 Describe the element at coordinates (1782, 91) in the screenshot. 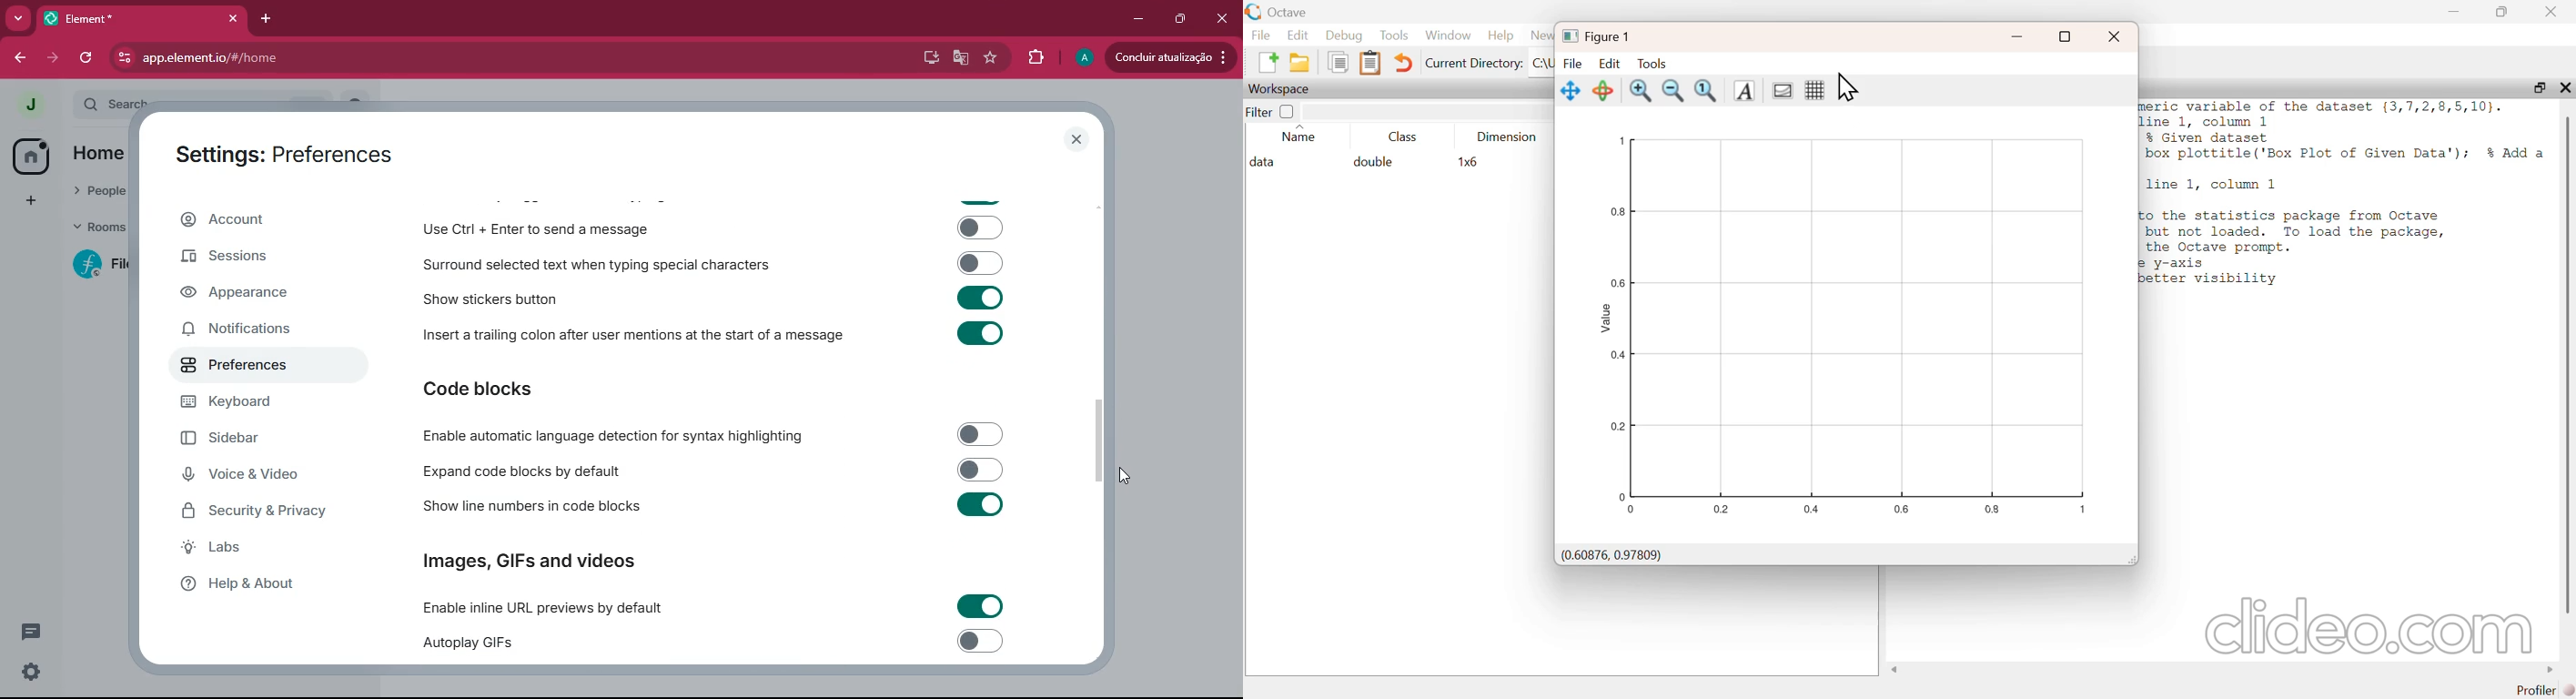

I see `upload image` at that location.